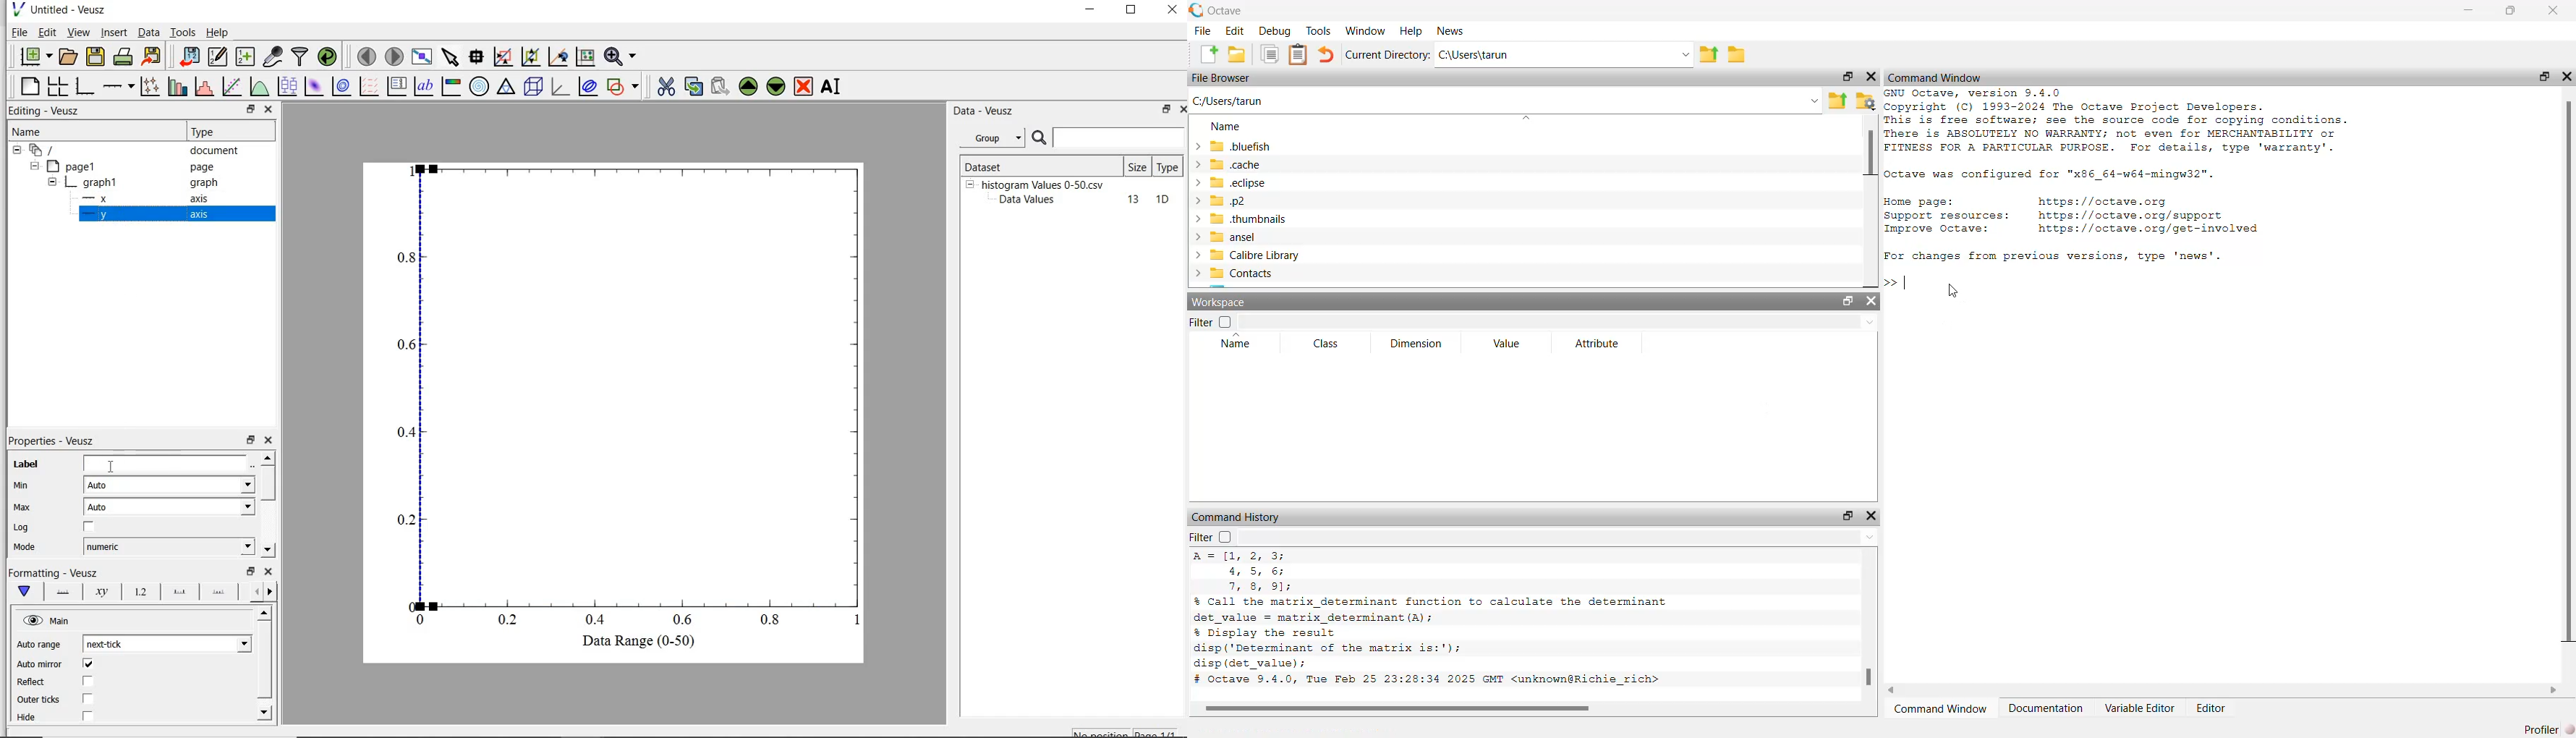 The height and width of the screenshot is (756, 2576). Describe the element at coordinates (1169, 166) in the screenshot. I see `type` at that location.